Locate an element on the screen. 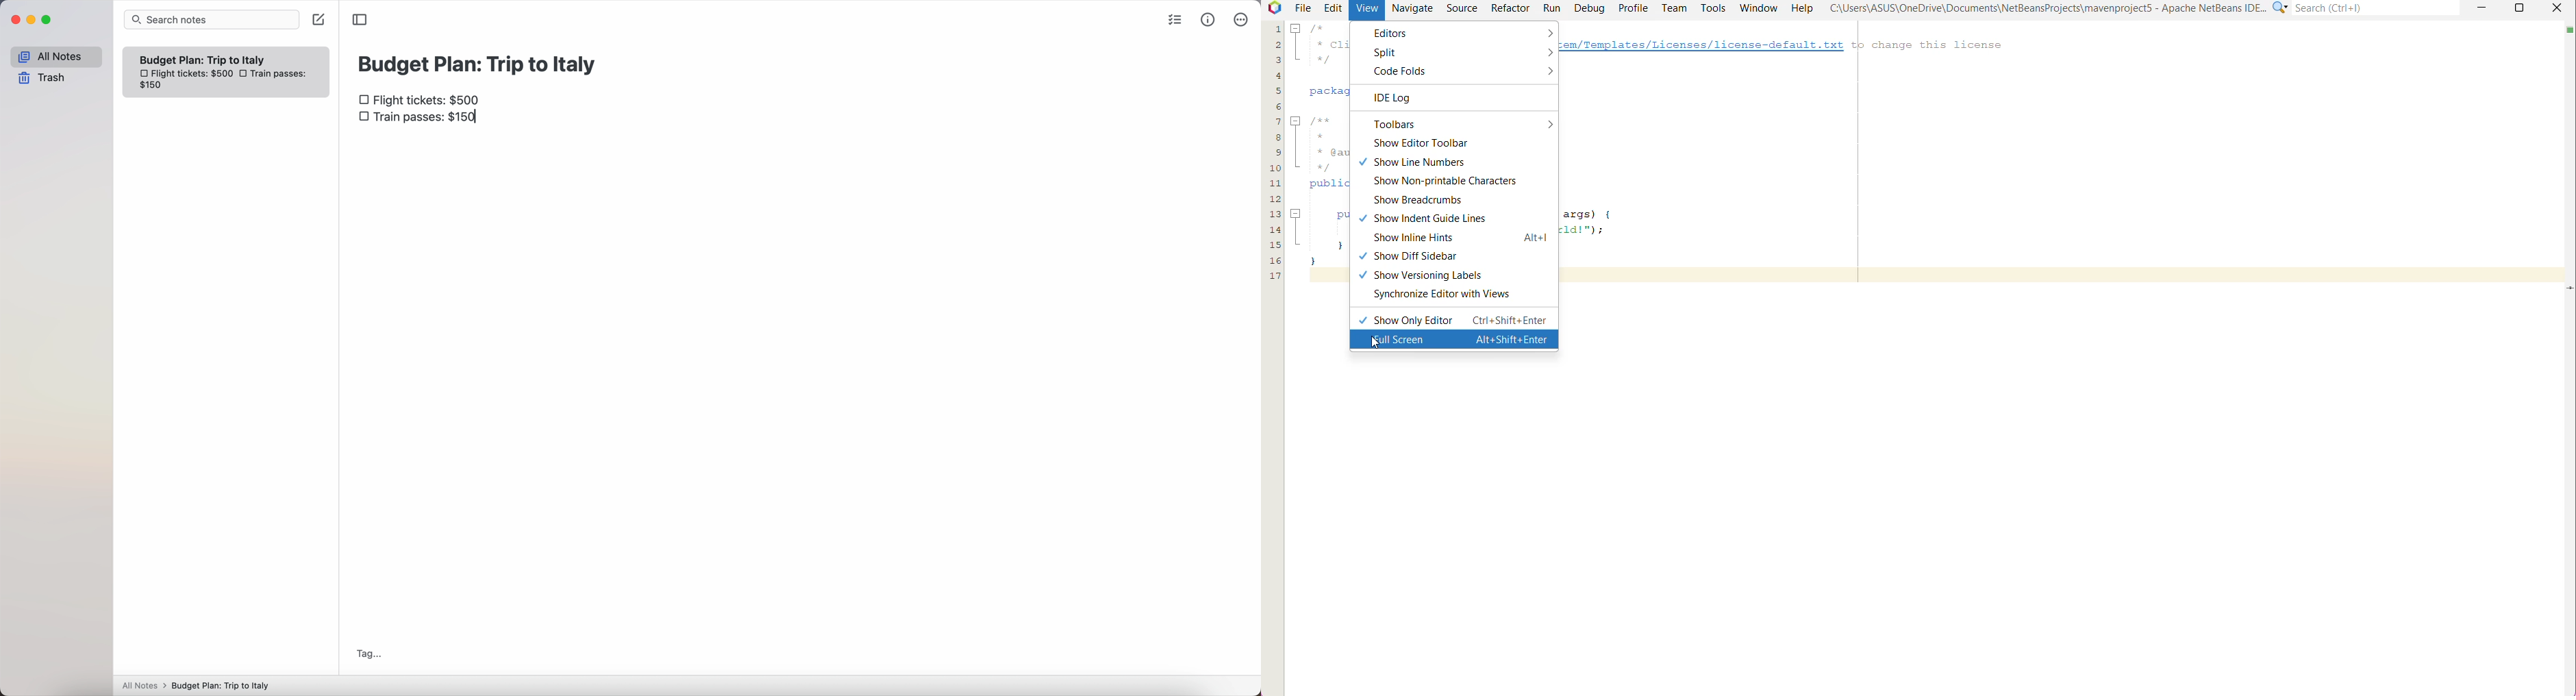  trash is located at coordinates (42, 78).